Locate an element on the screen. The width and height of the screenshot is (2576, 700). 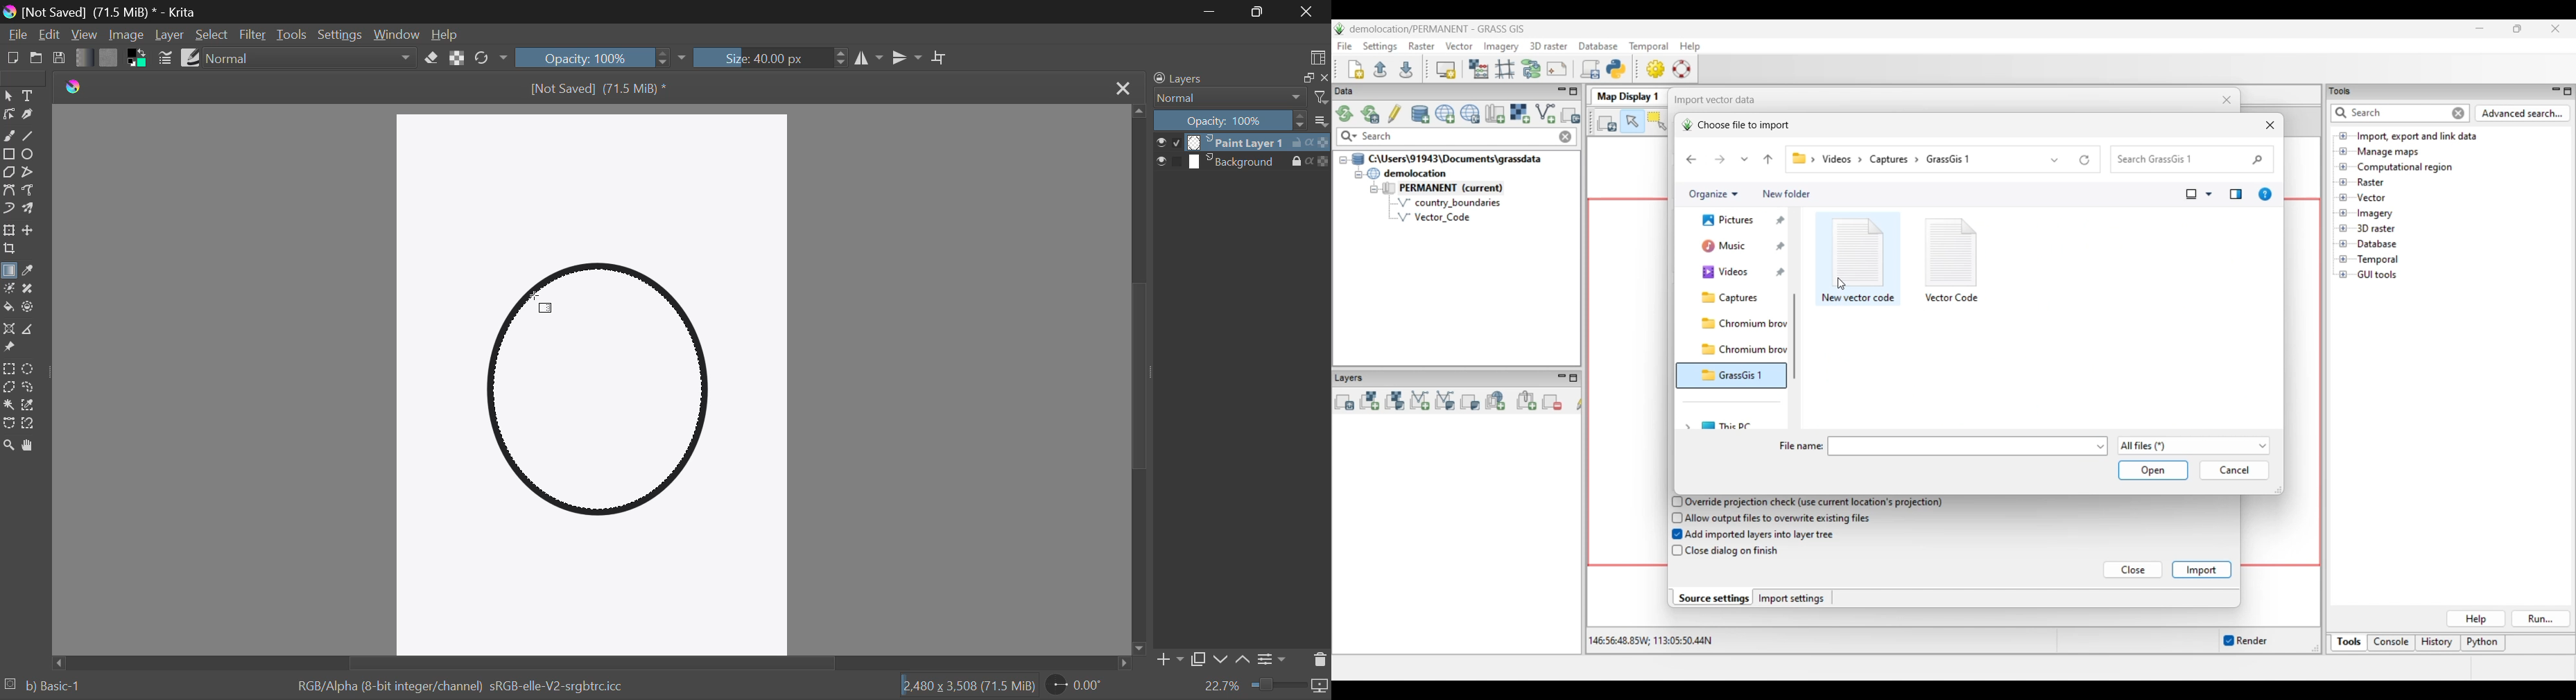
Move layer up is located at coordinates (1241, 660).